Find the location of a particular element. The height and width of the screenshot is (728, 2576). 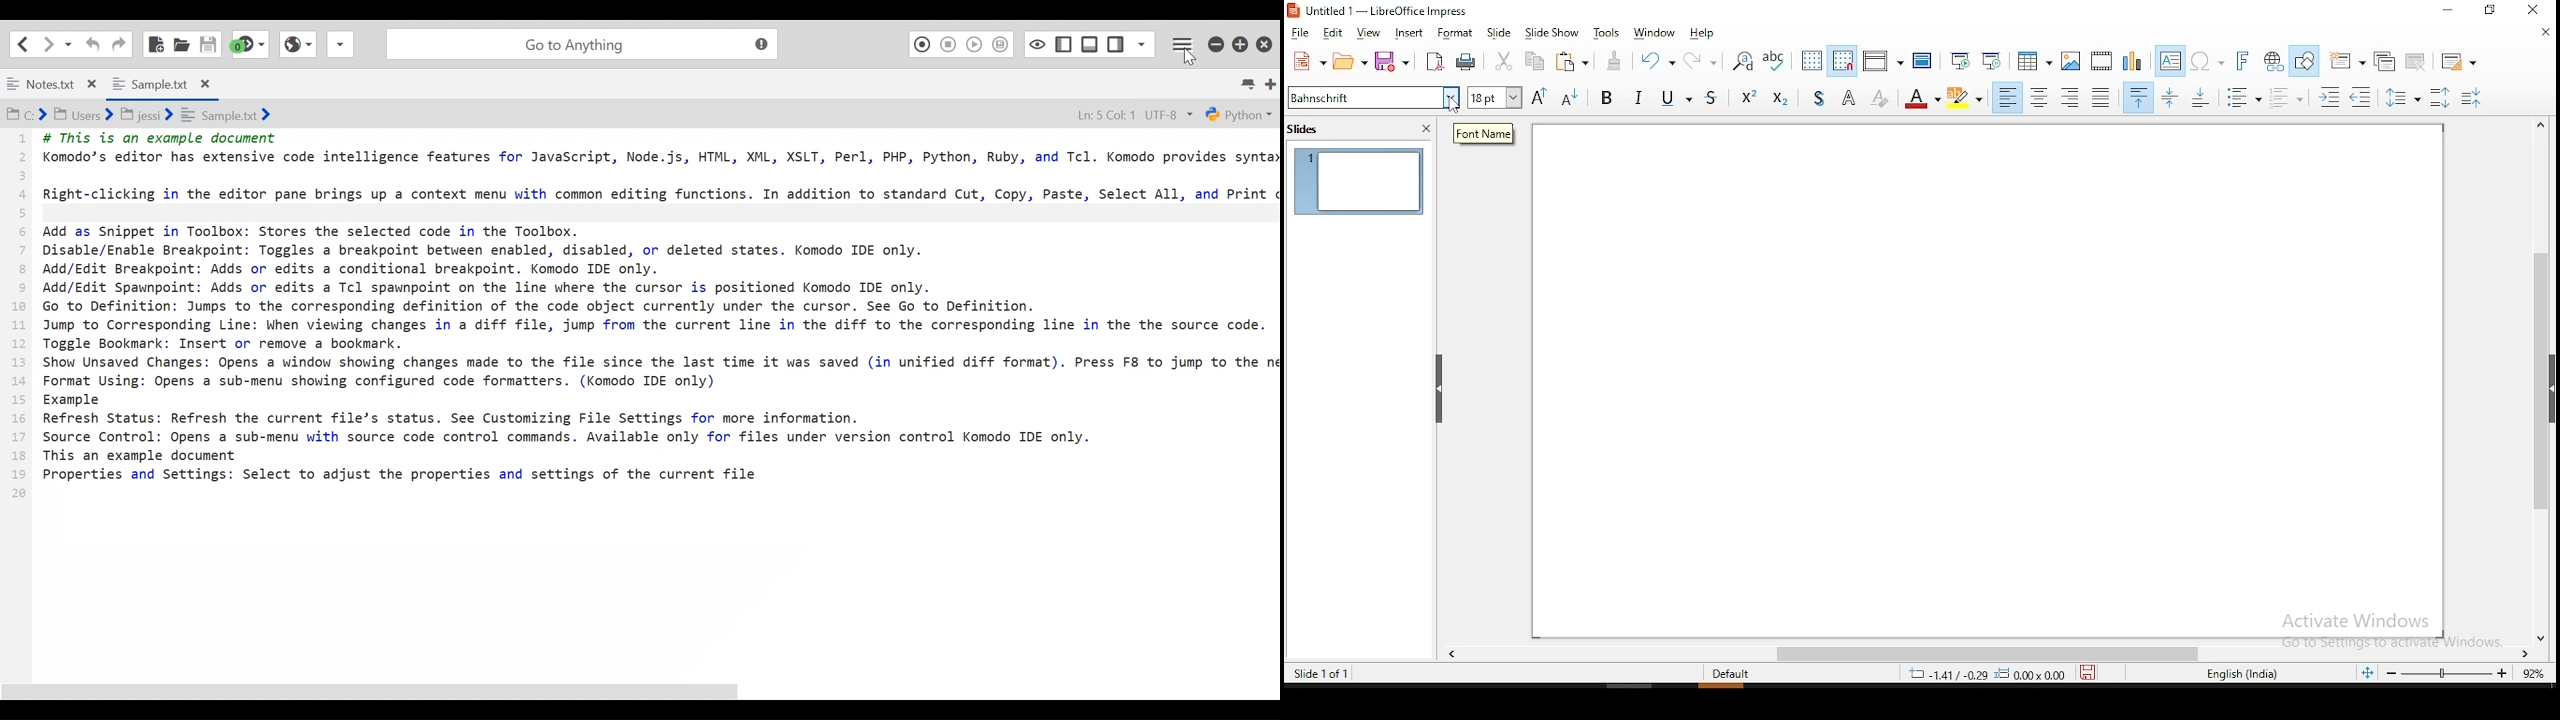

List all tabs is located at coordinates (1247, 81).